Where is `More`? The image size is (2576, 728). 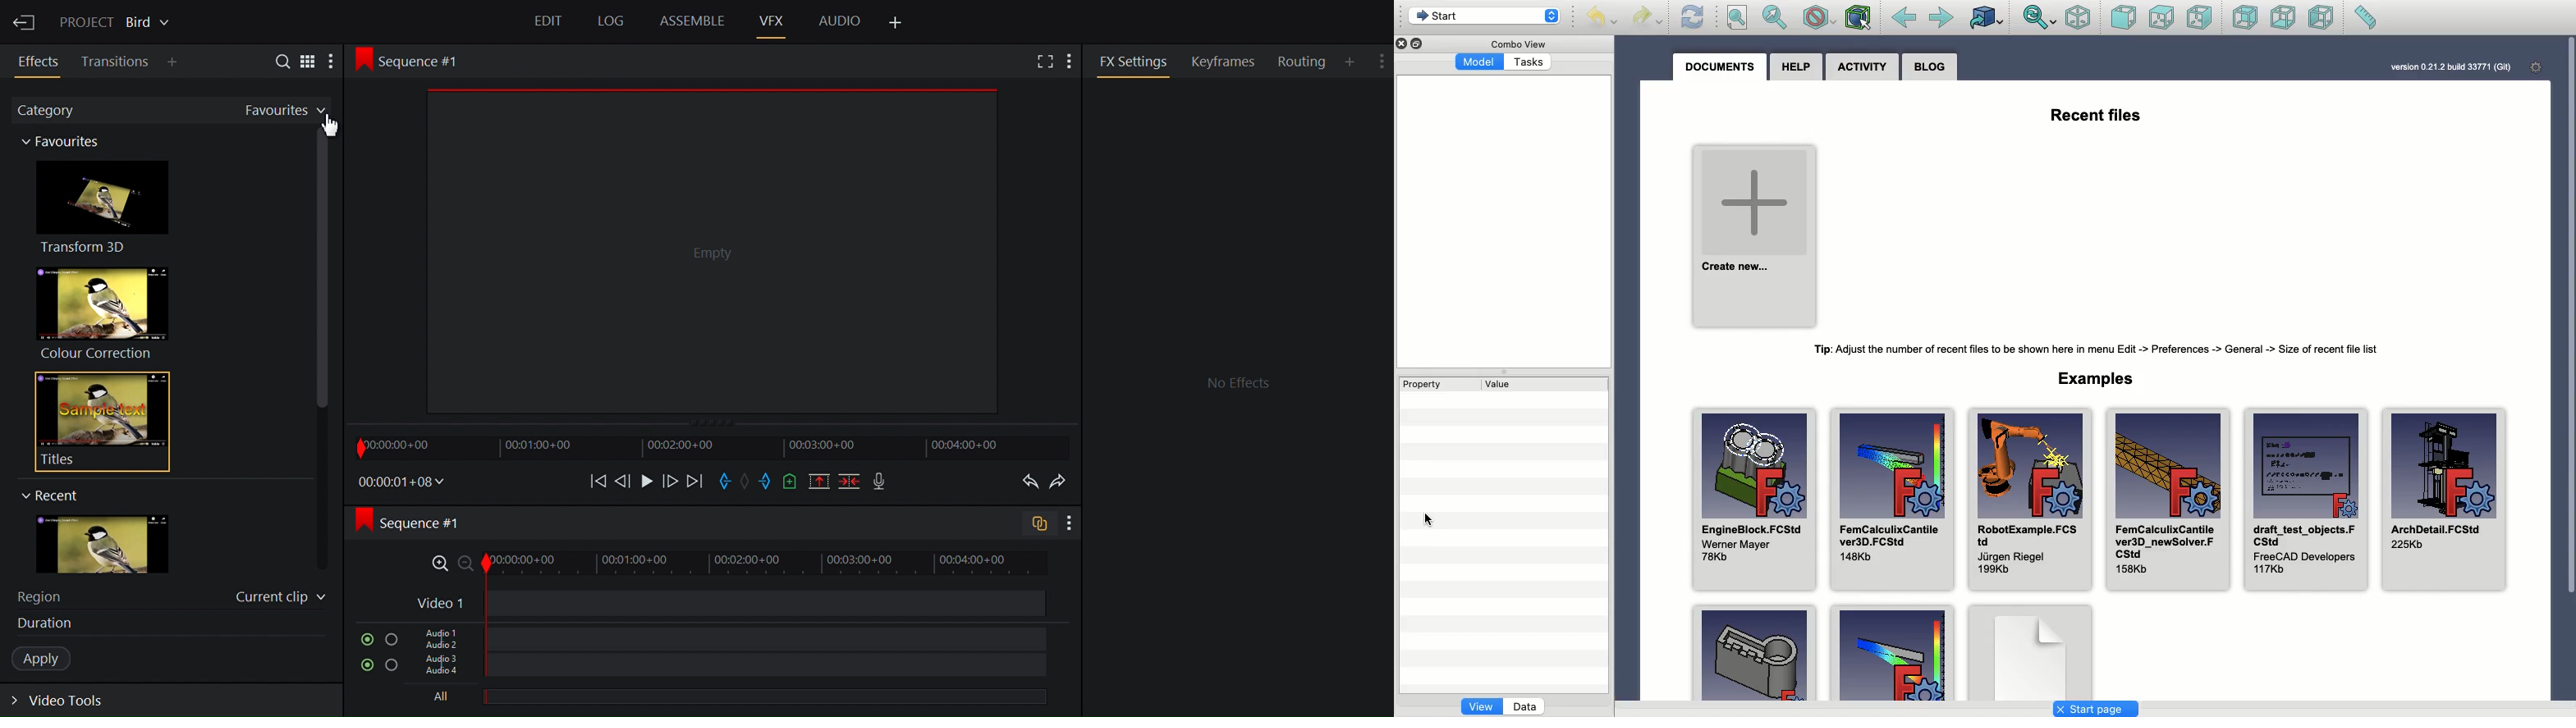 More is located at coordinates (336, 62).